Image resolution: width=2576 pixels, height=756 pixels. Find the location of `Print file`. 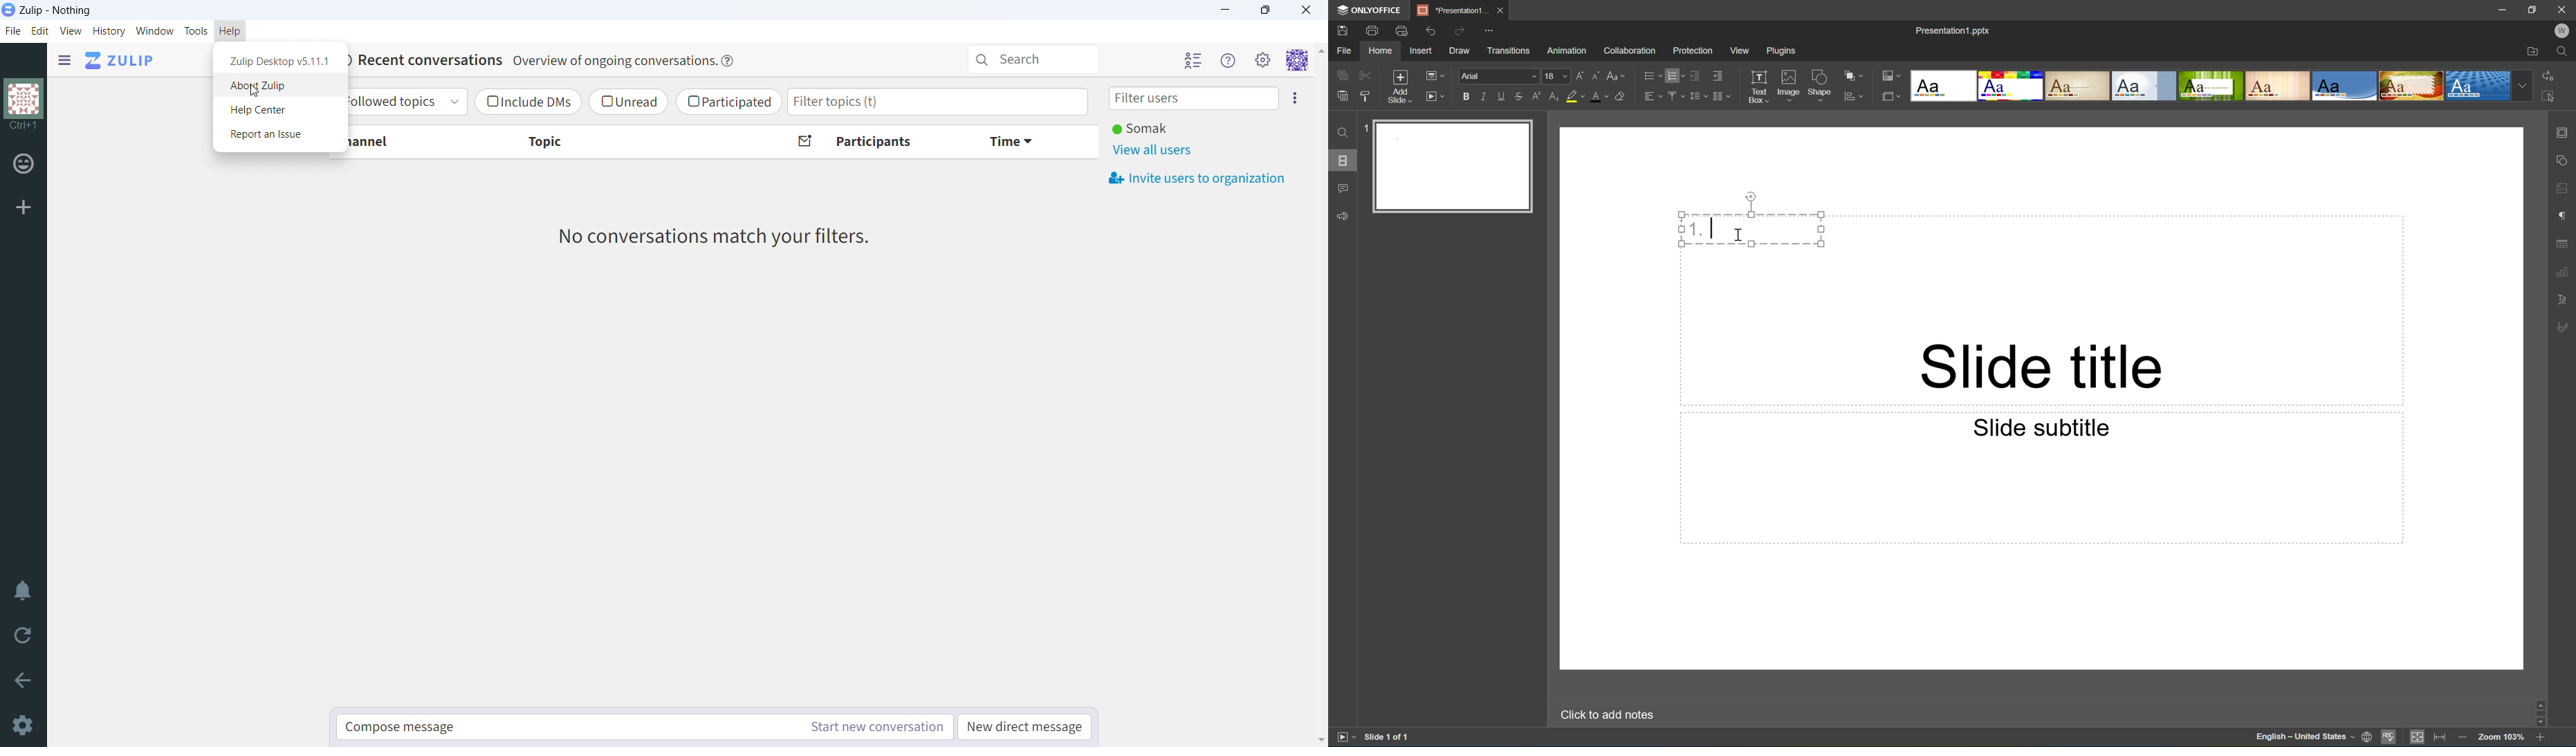

Print file is located at coordinates (1373, 32).